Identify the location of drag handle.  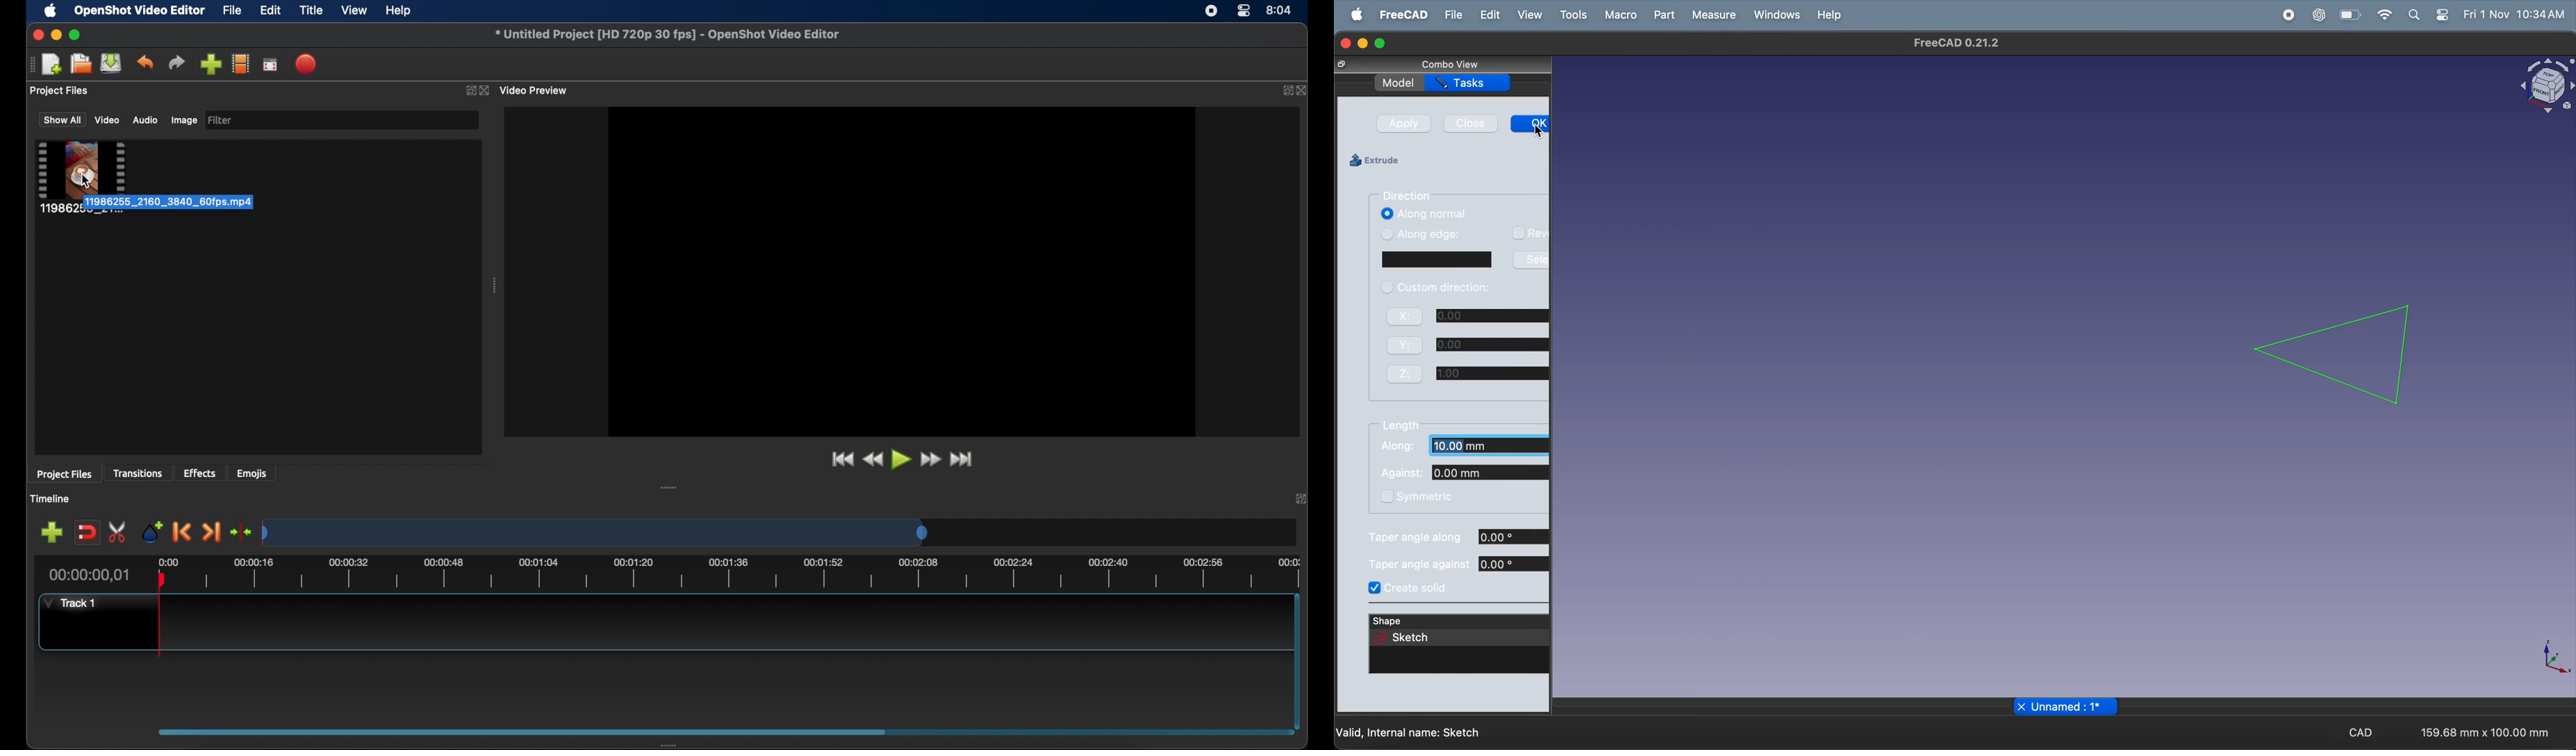
(677, 742).